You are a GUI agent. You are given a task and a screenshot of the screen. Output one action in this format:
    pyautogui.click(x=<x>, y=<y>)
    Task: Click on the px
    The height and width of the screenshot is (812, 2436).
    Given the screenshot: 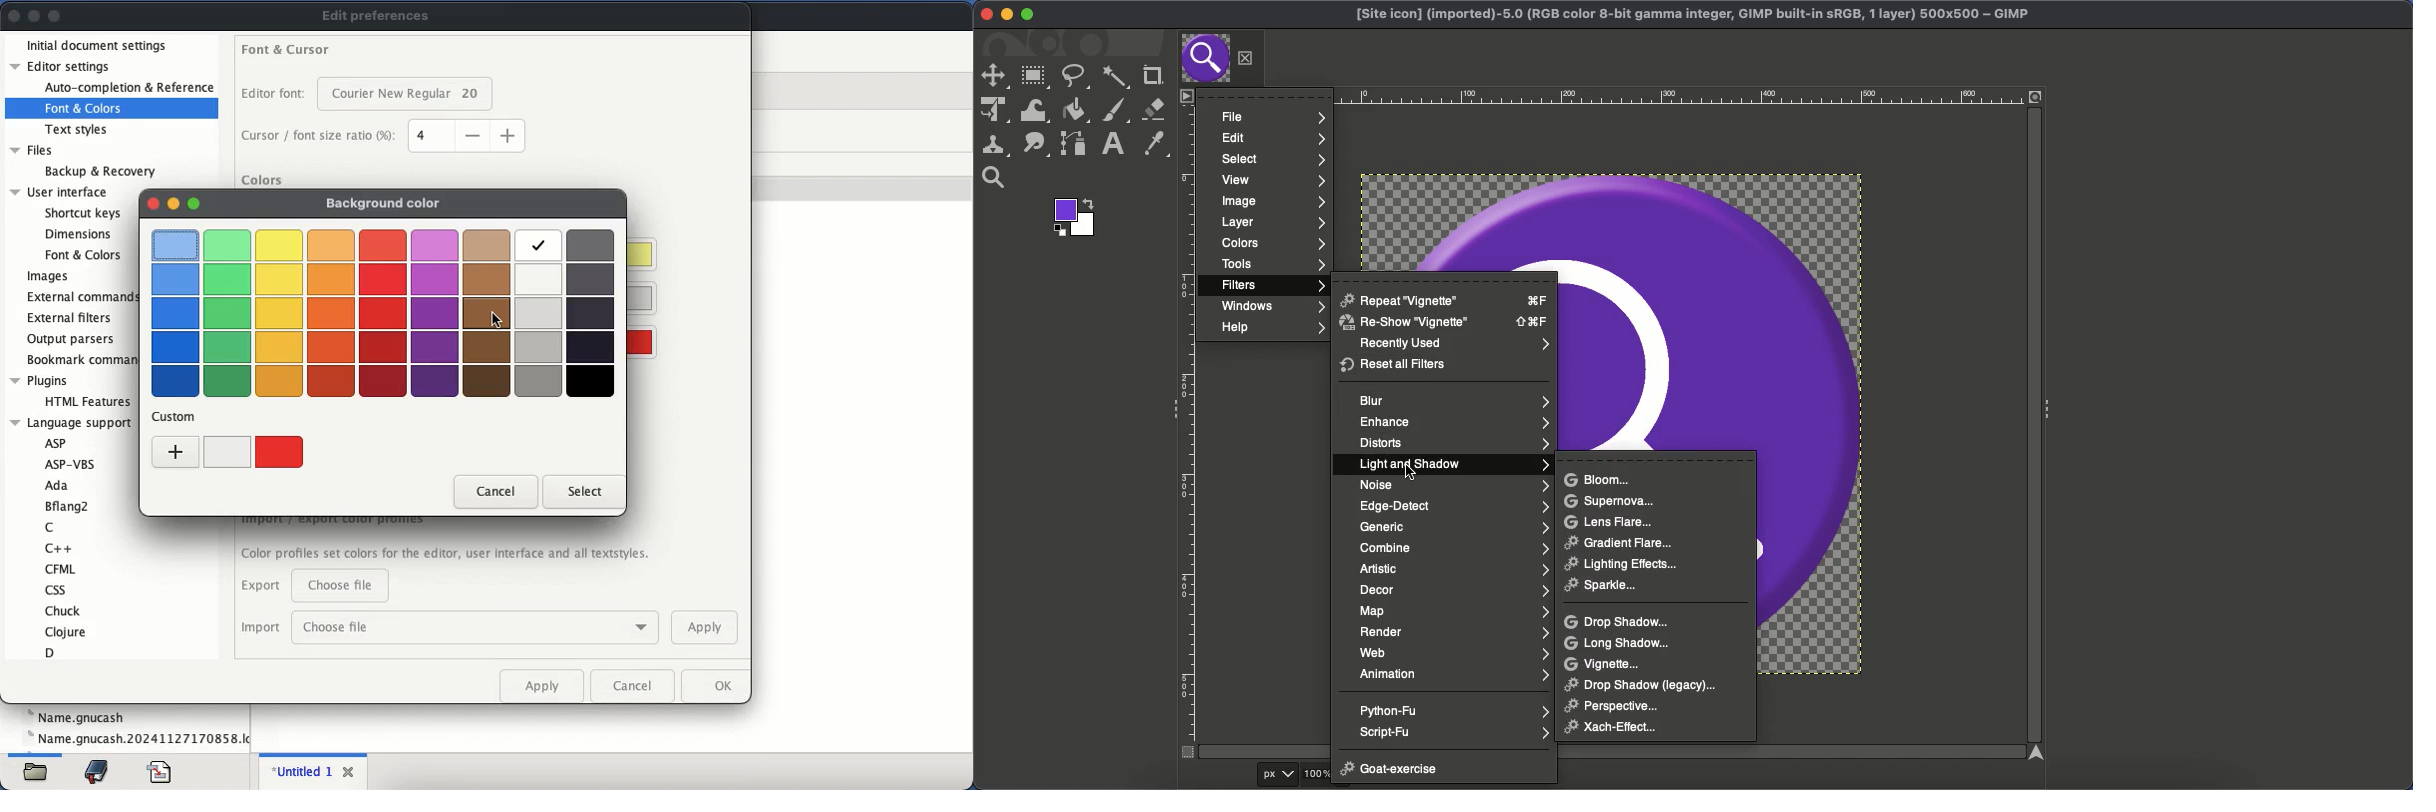 What is the action you would take?
    pyautogui.click(x=1281, y=775)
    